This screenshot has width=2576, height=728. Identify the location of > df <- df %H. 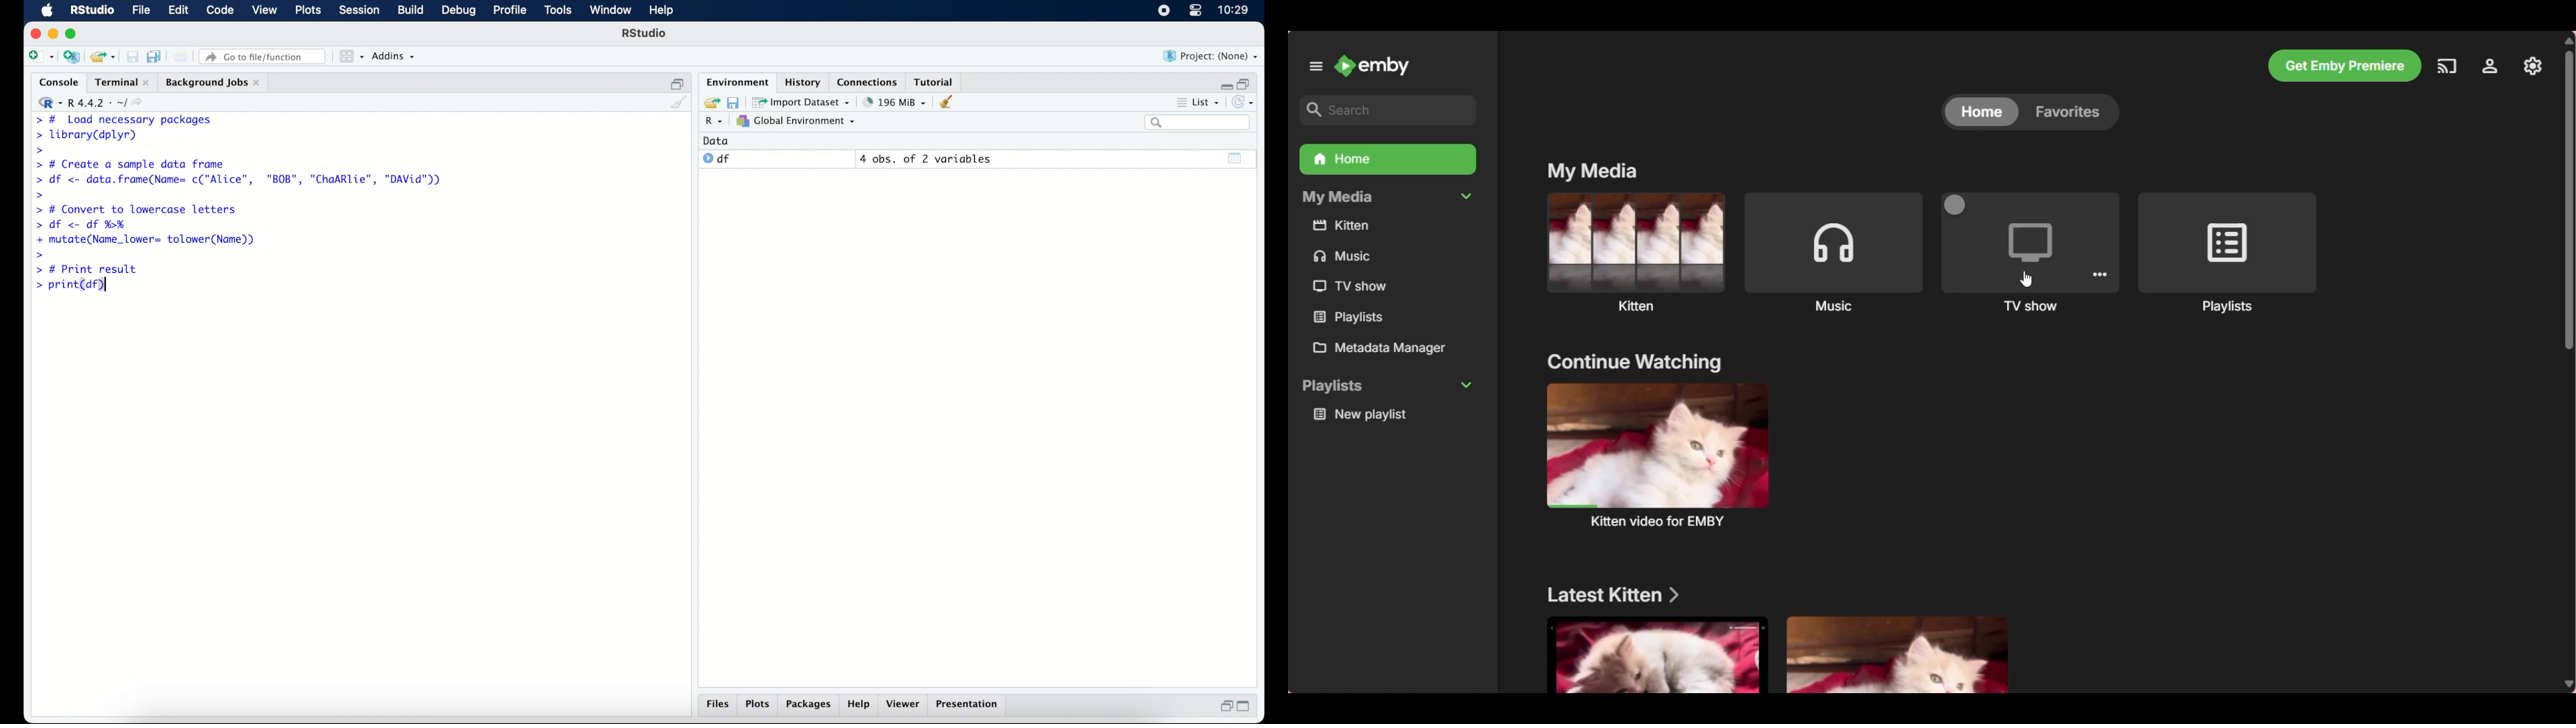
(85, 226).